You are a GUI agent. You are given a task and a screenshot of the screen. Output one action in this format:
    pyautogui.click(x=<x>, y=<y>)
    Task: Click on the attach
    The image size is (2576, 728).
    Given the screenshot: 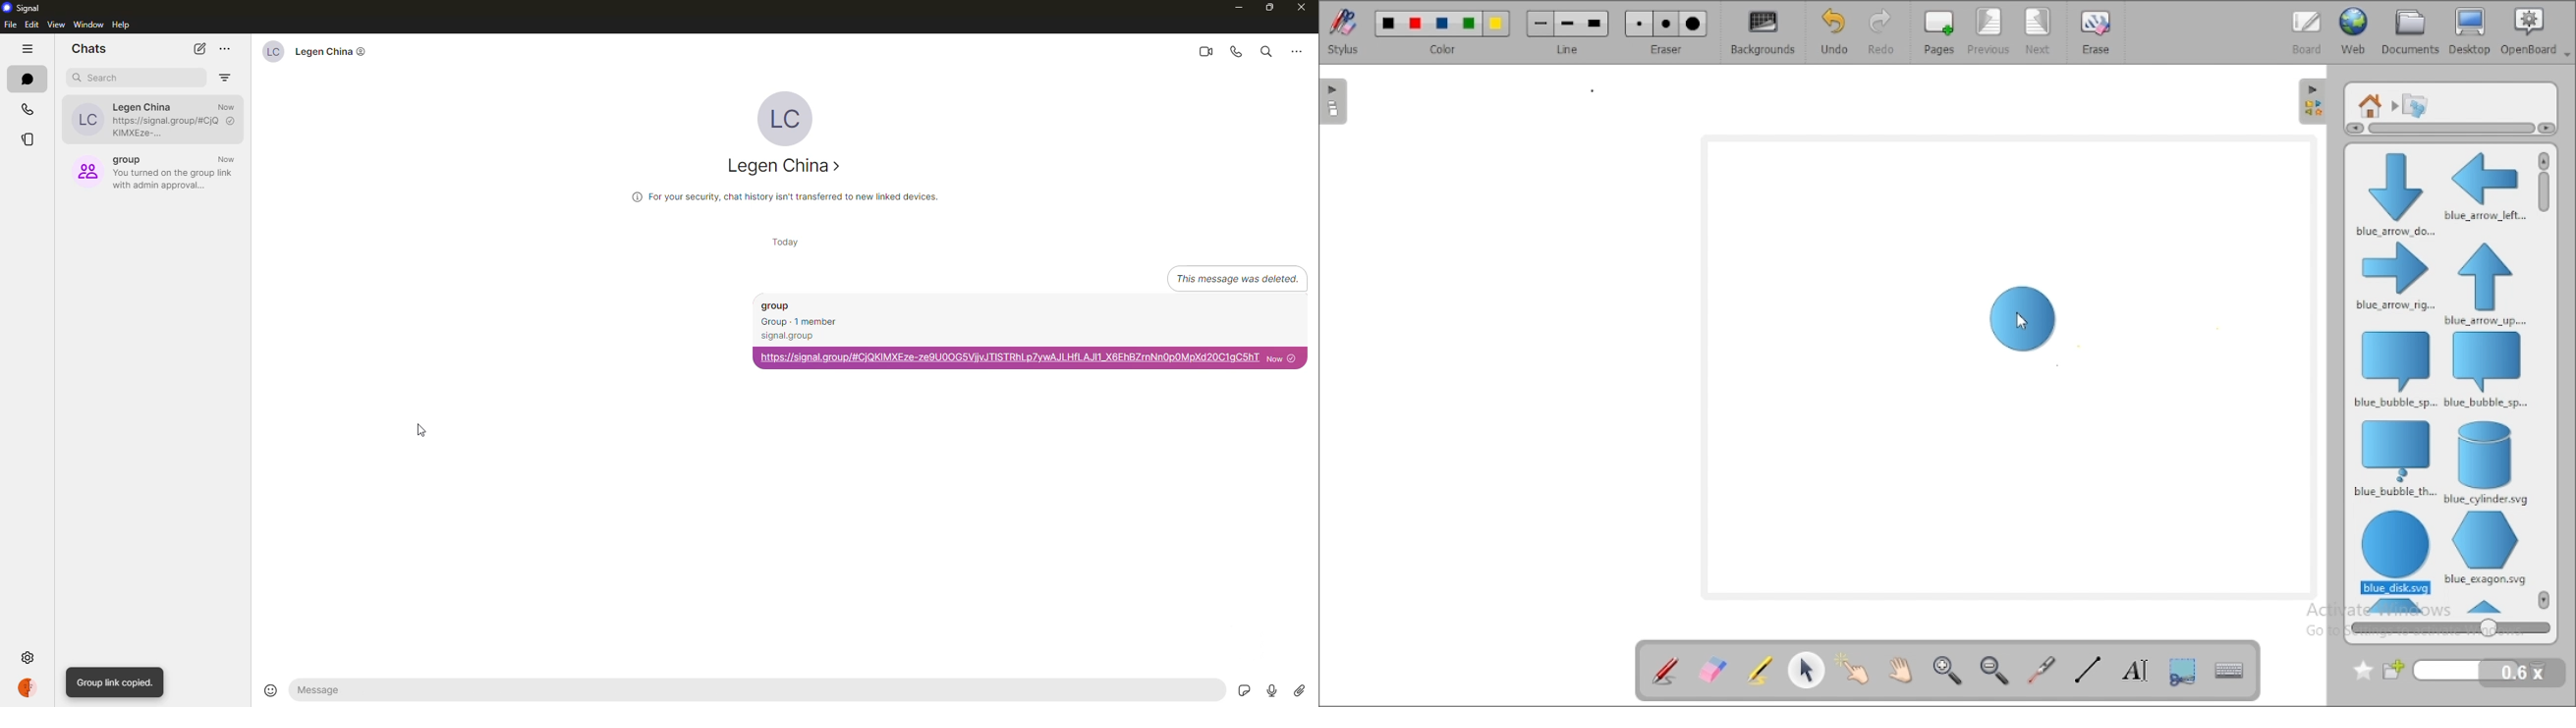 What is the action you would take?
    pyautogui.click(x=1299, y=687)
    